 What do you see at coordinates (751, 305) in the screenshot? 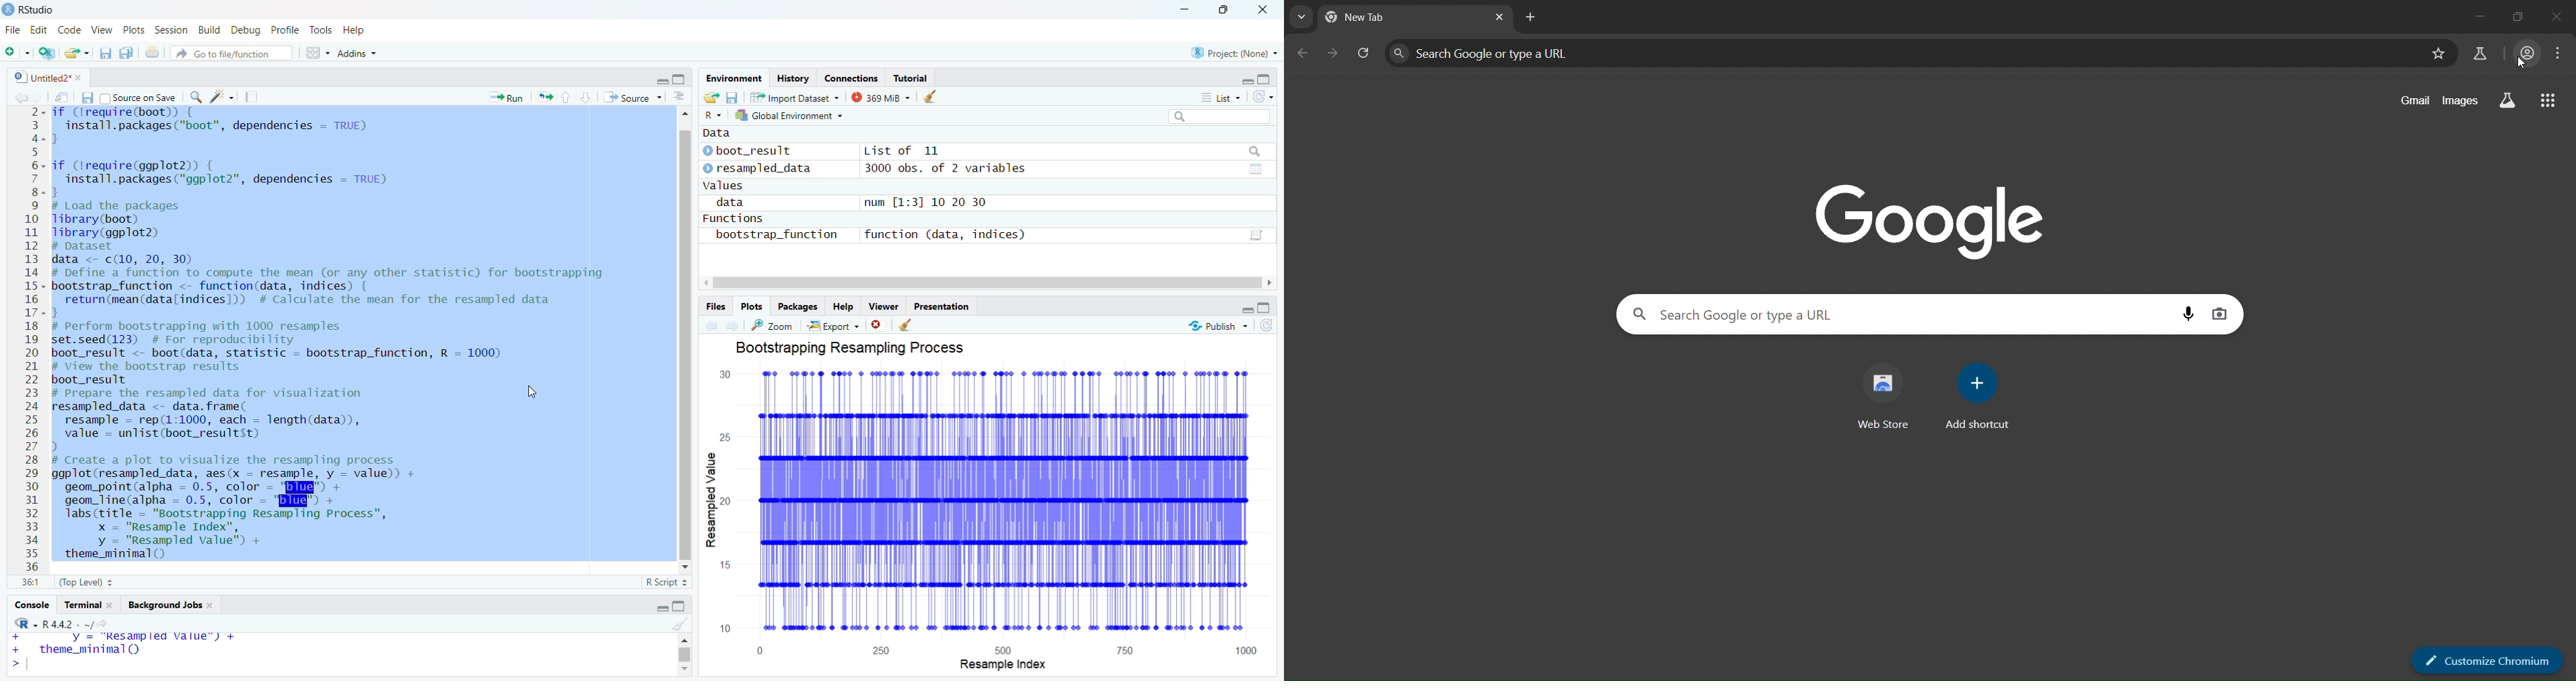
I see `Plots` at bounding box center [751, 305].